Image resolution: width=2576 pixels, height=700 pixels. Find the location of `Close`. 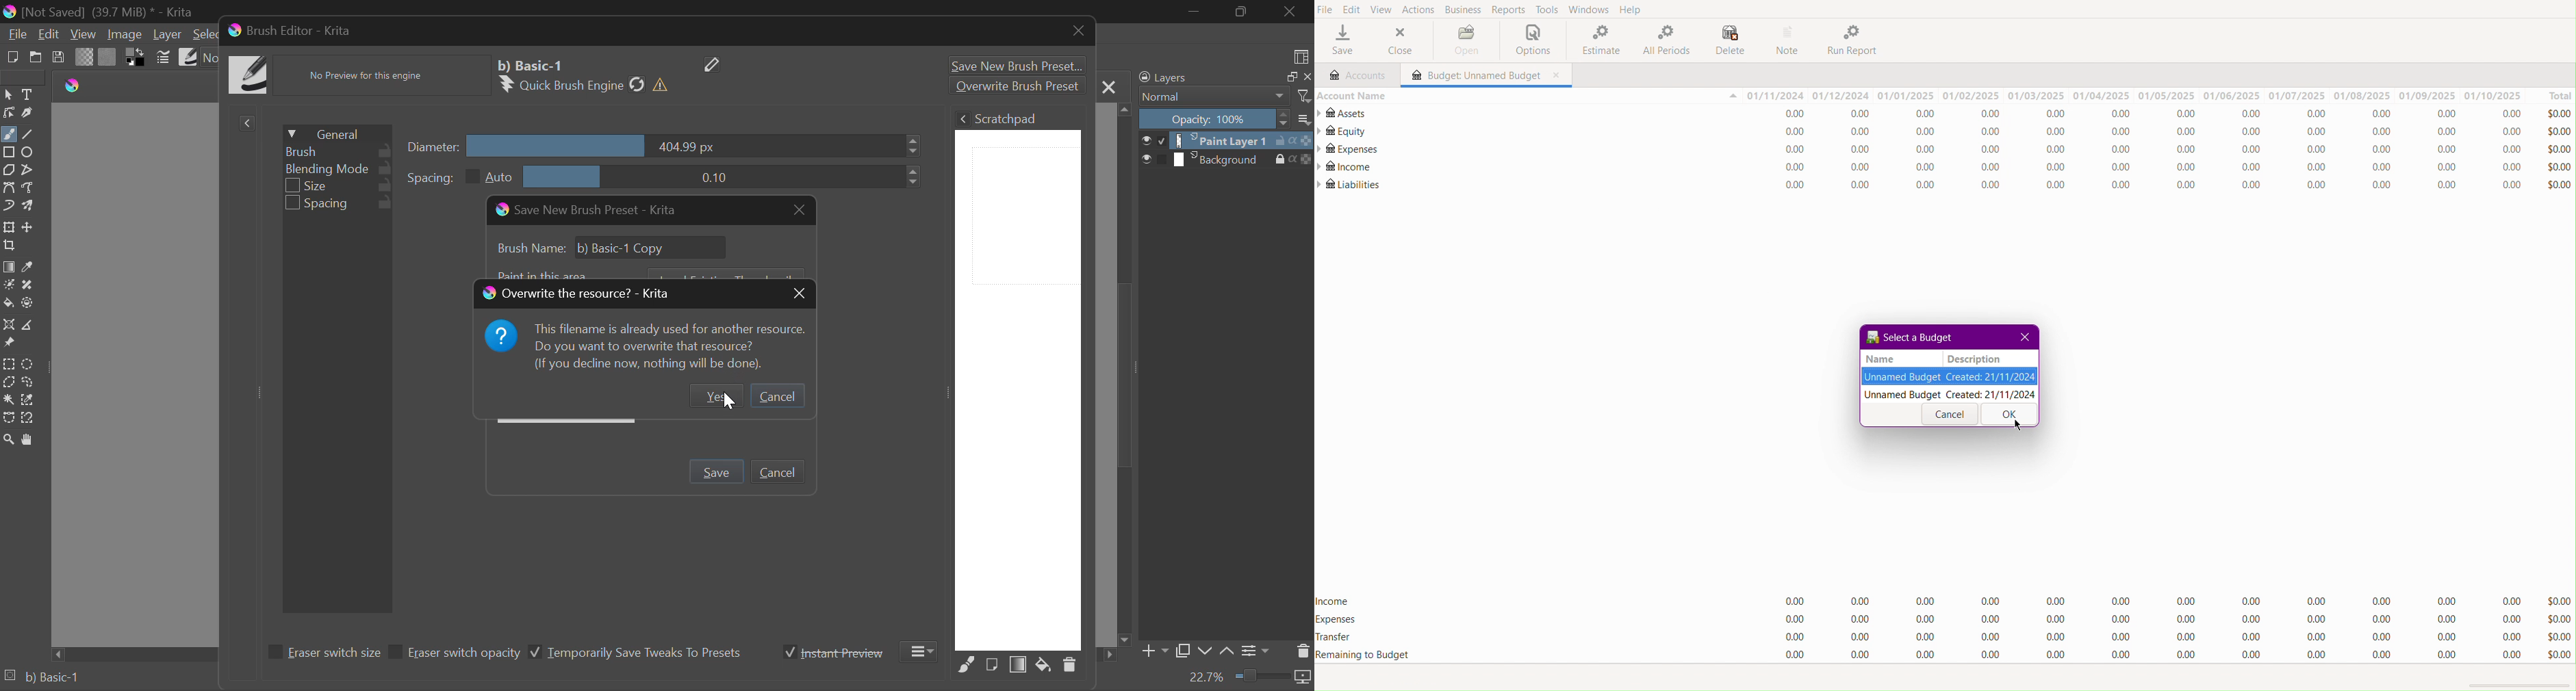

Close is located at coordinates (802, 297).